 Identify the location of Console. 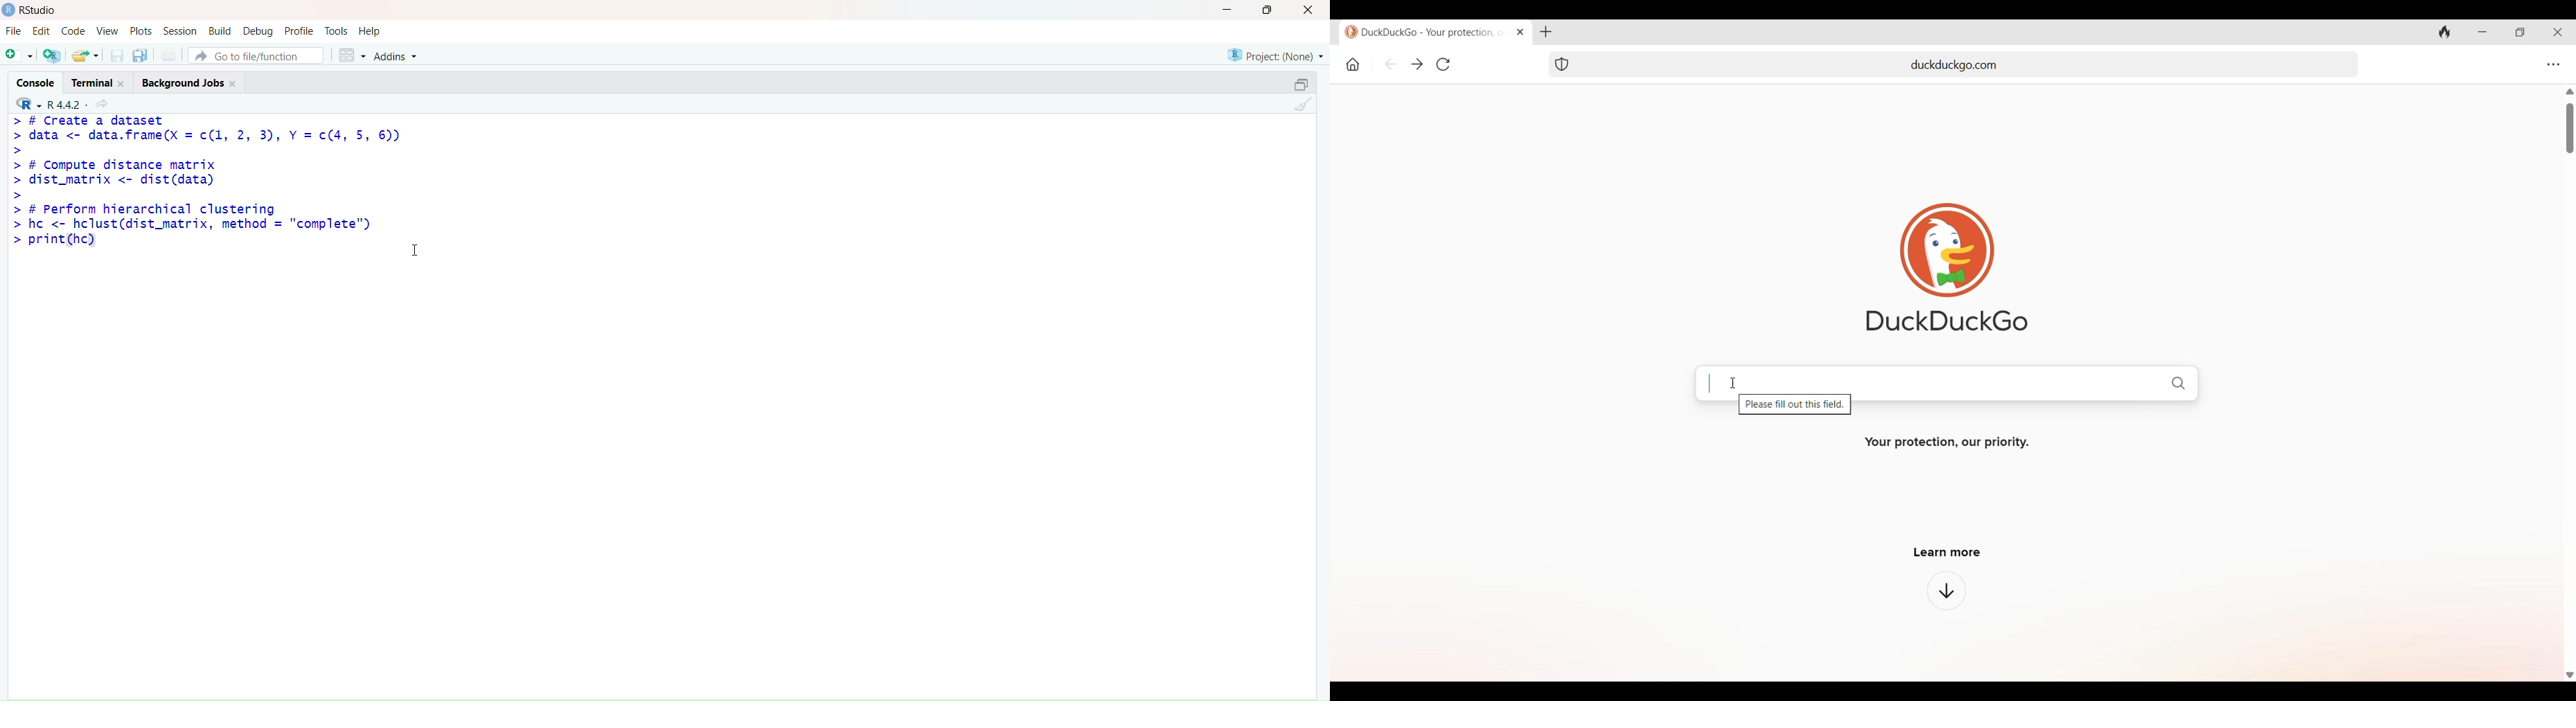
(31, 83).